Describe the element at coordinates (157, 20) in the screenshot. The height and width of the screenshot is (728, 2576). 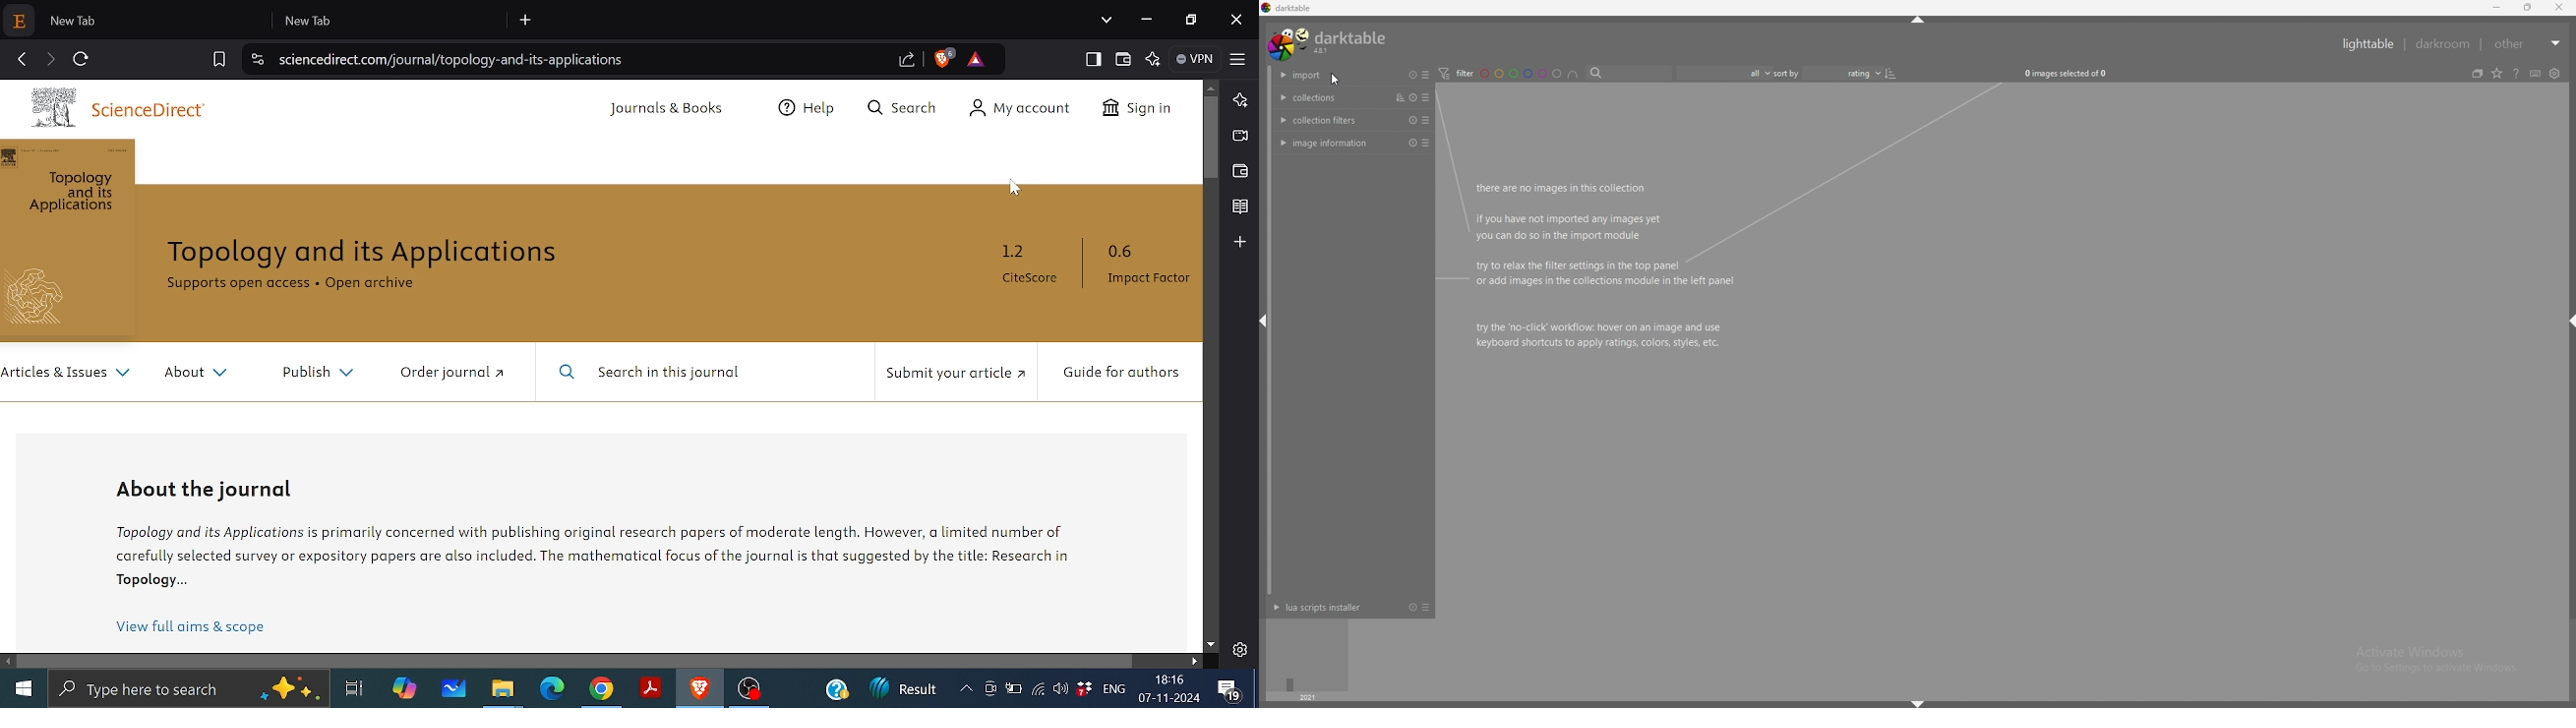
I see `1st new tab` at that location.